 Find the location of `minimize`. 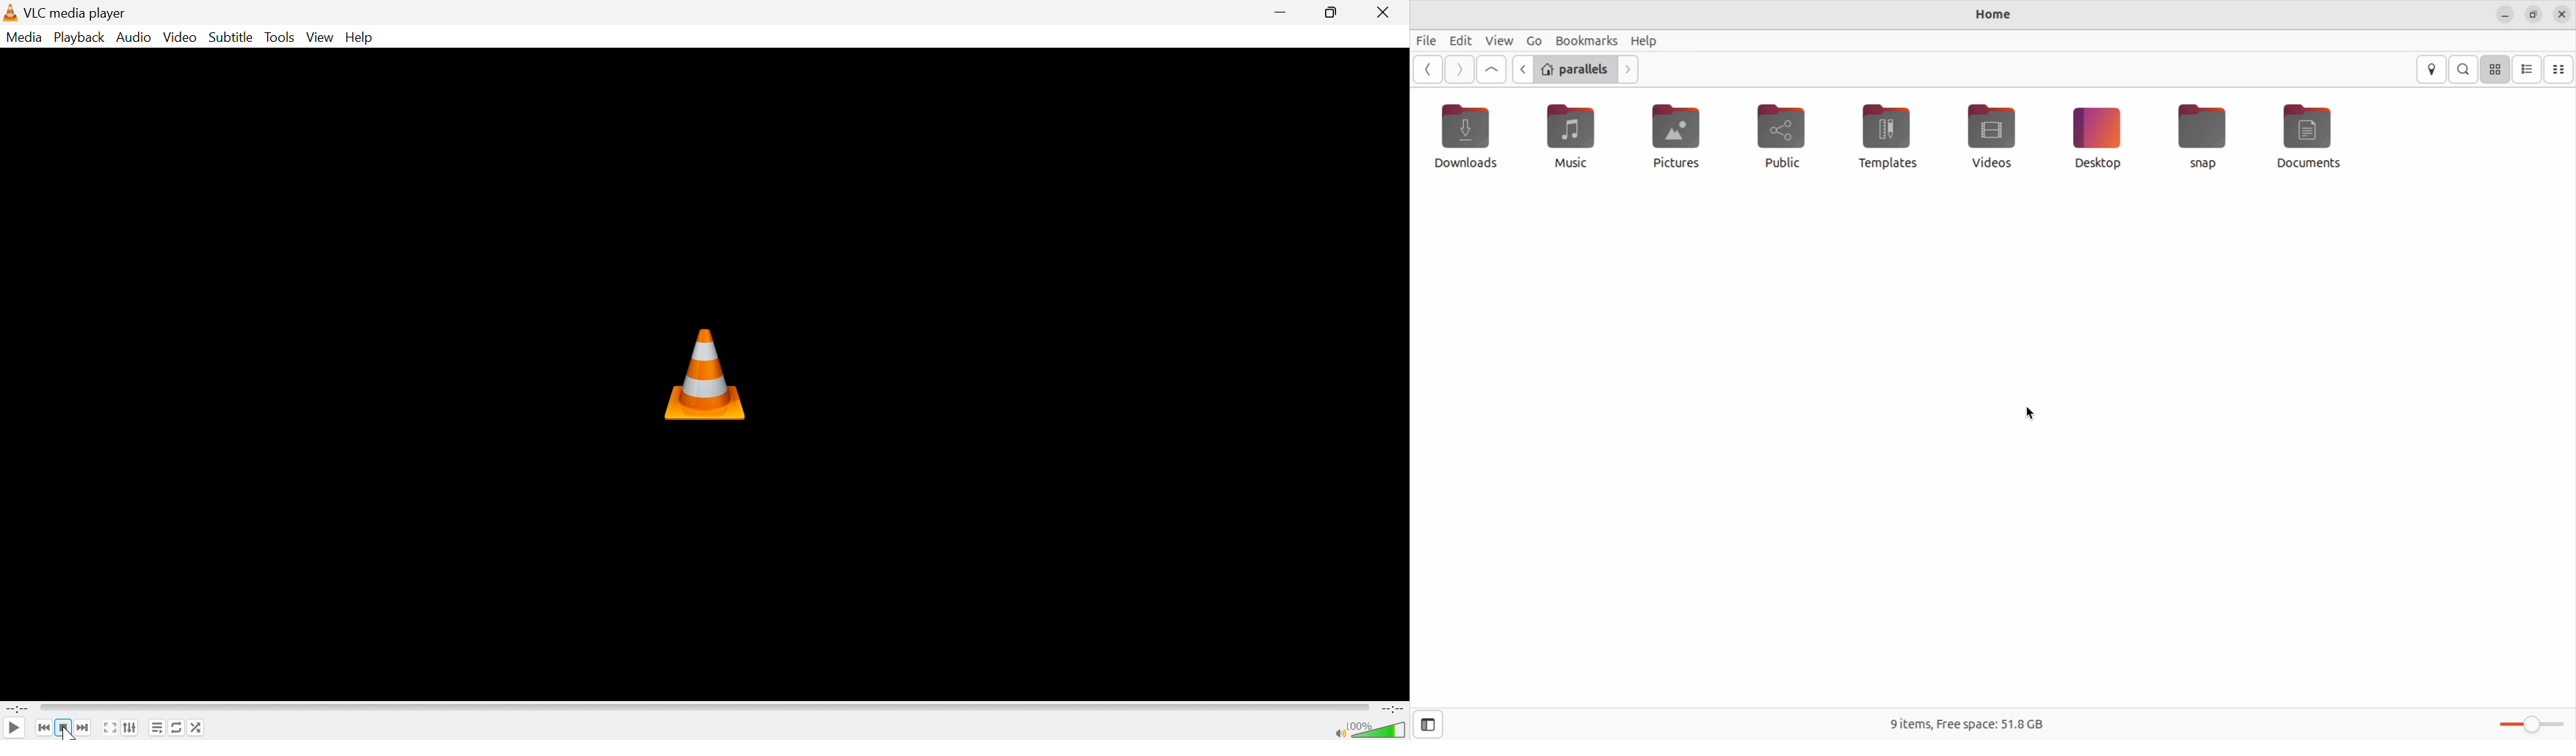

minimize is located at coordinates (2504, 15).